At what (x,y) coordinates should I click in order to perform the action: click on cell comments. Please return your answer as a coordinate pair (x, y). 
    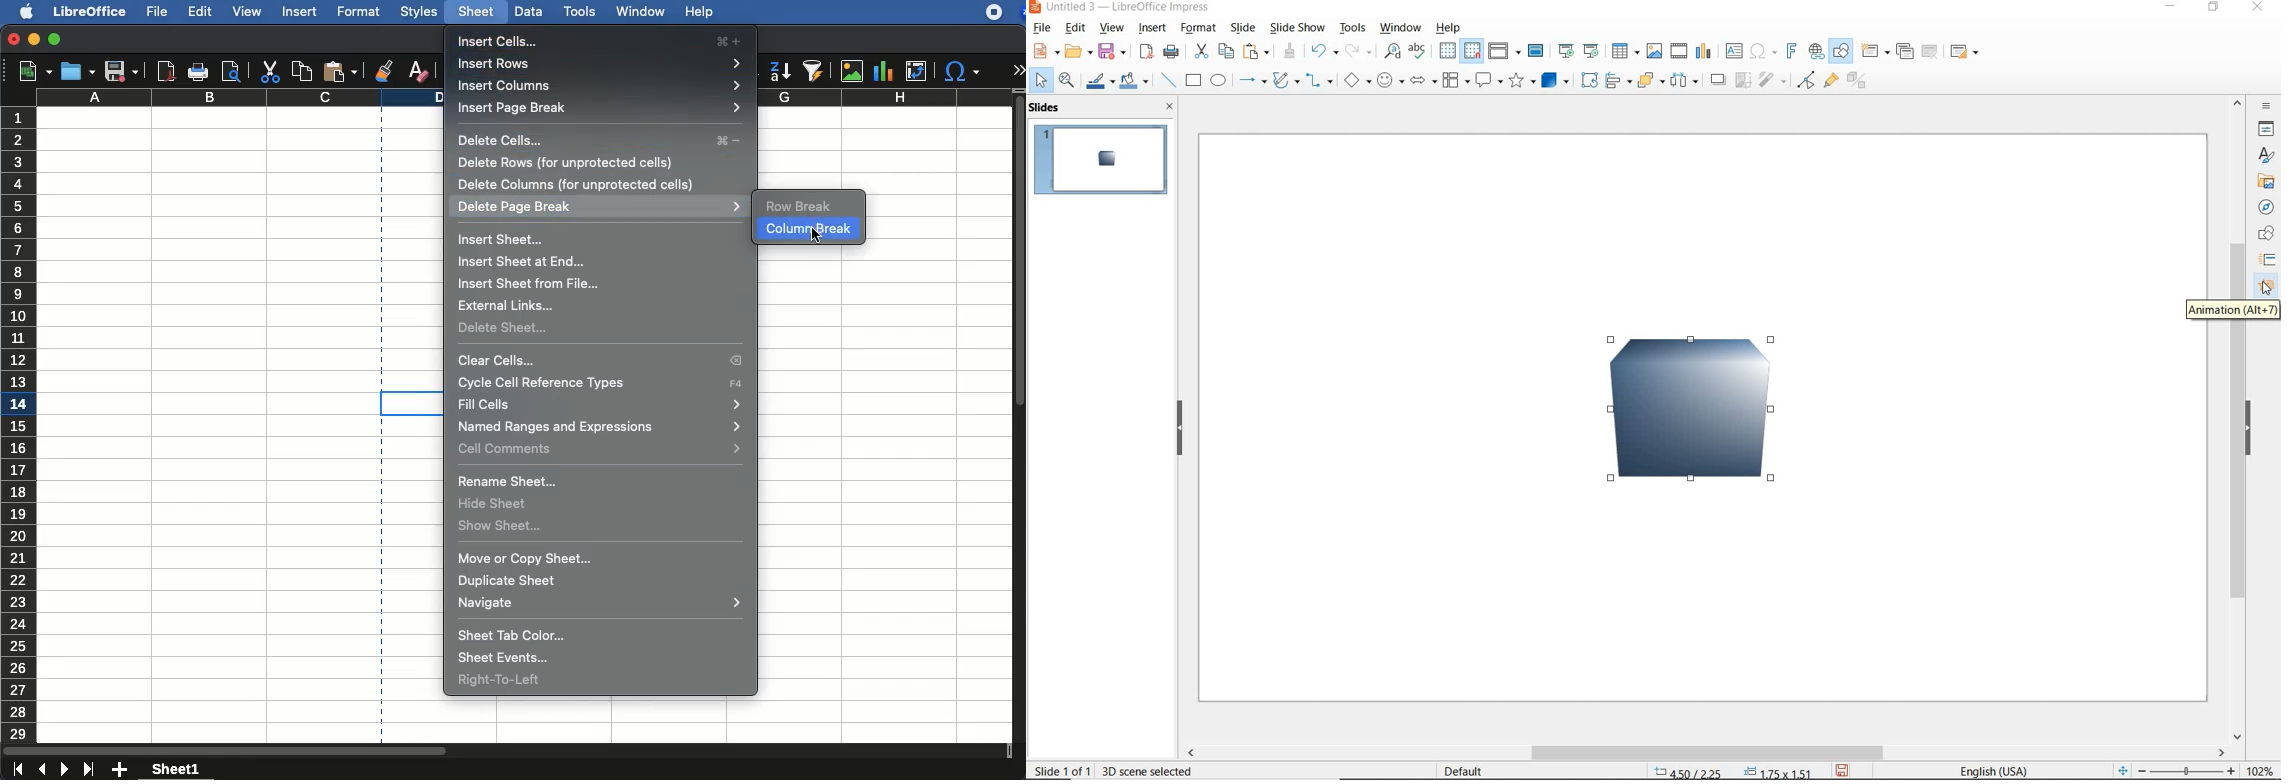
    Looking at the image, I should click on (603, 448).